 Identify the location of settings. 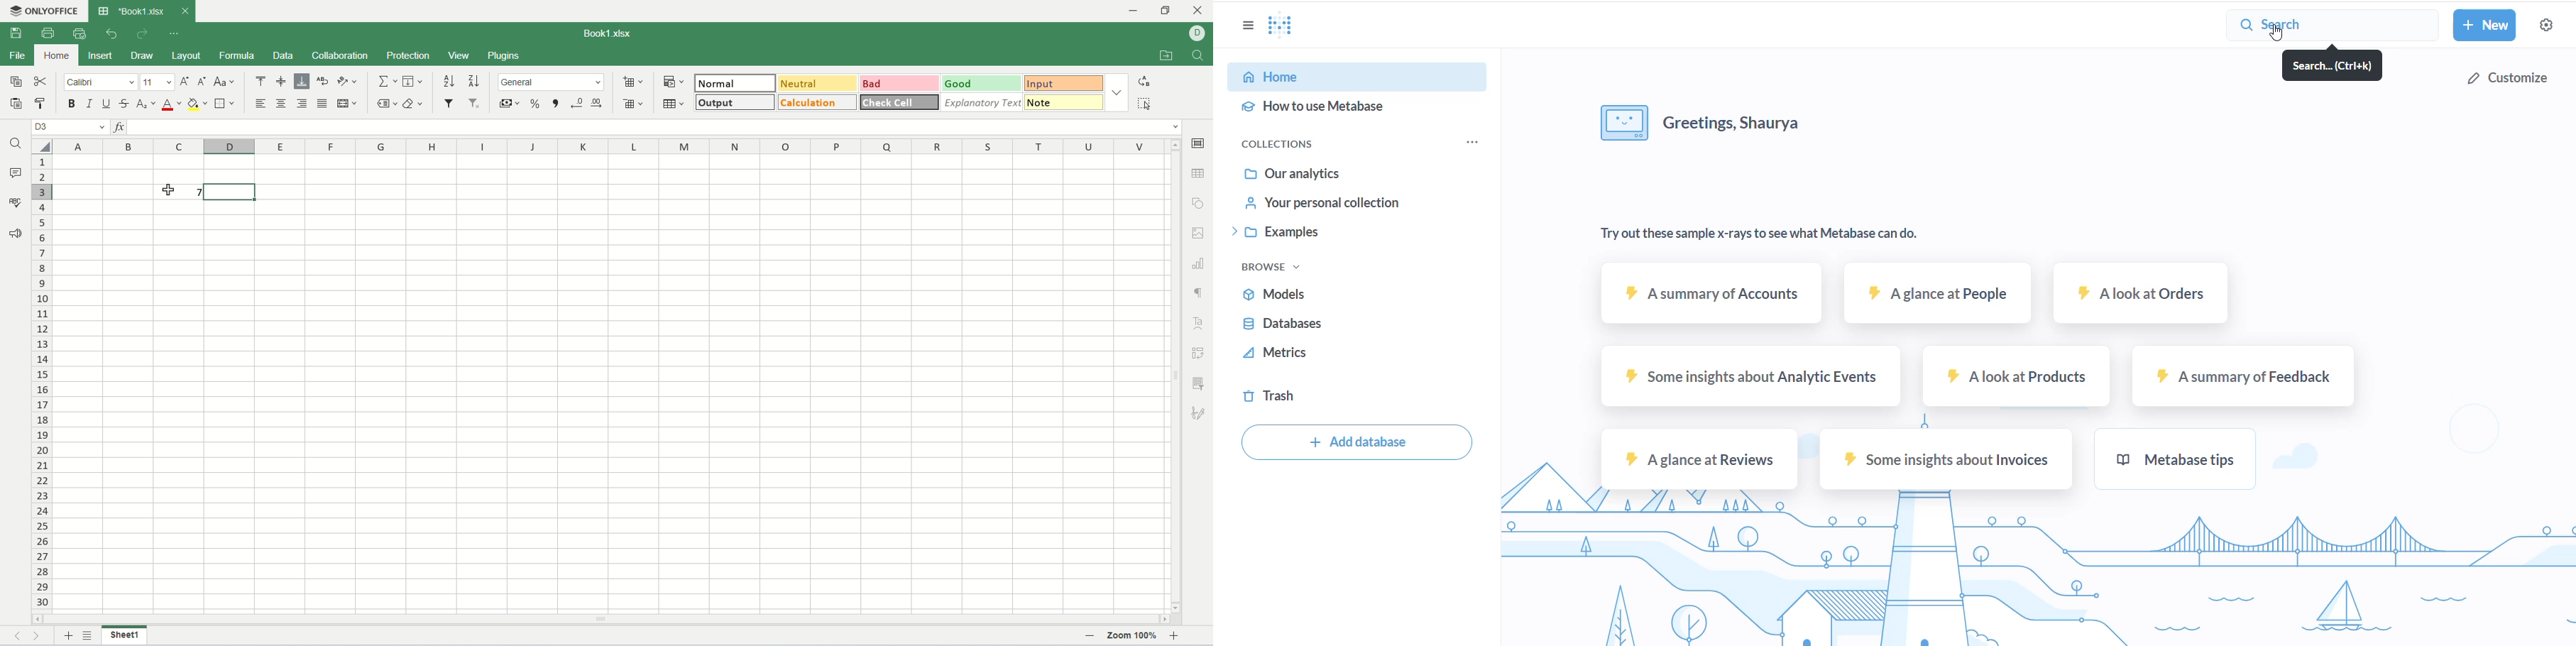
(2549, 26).